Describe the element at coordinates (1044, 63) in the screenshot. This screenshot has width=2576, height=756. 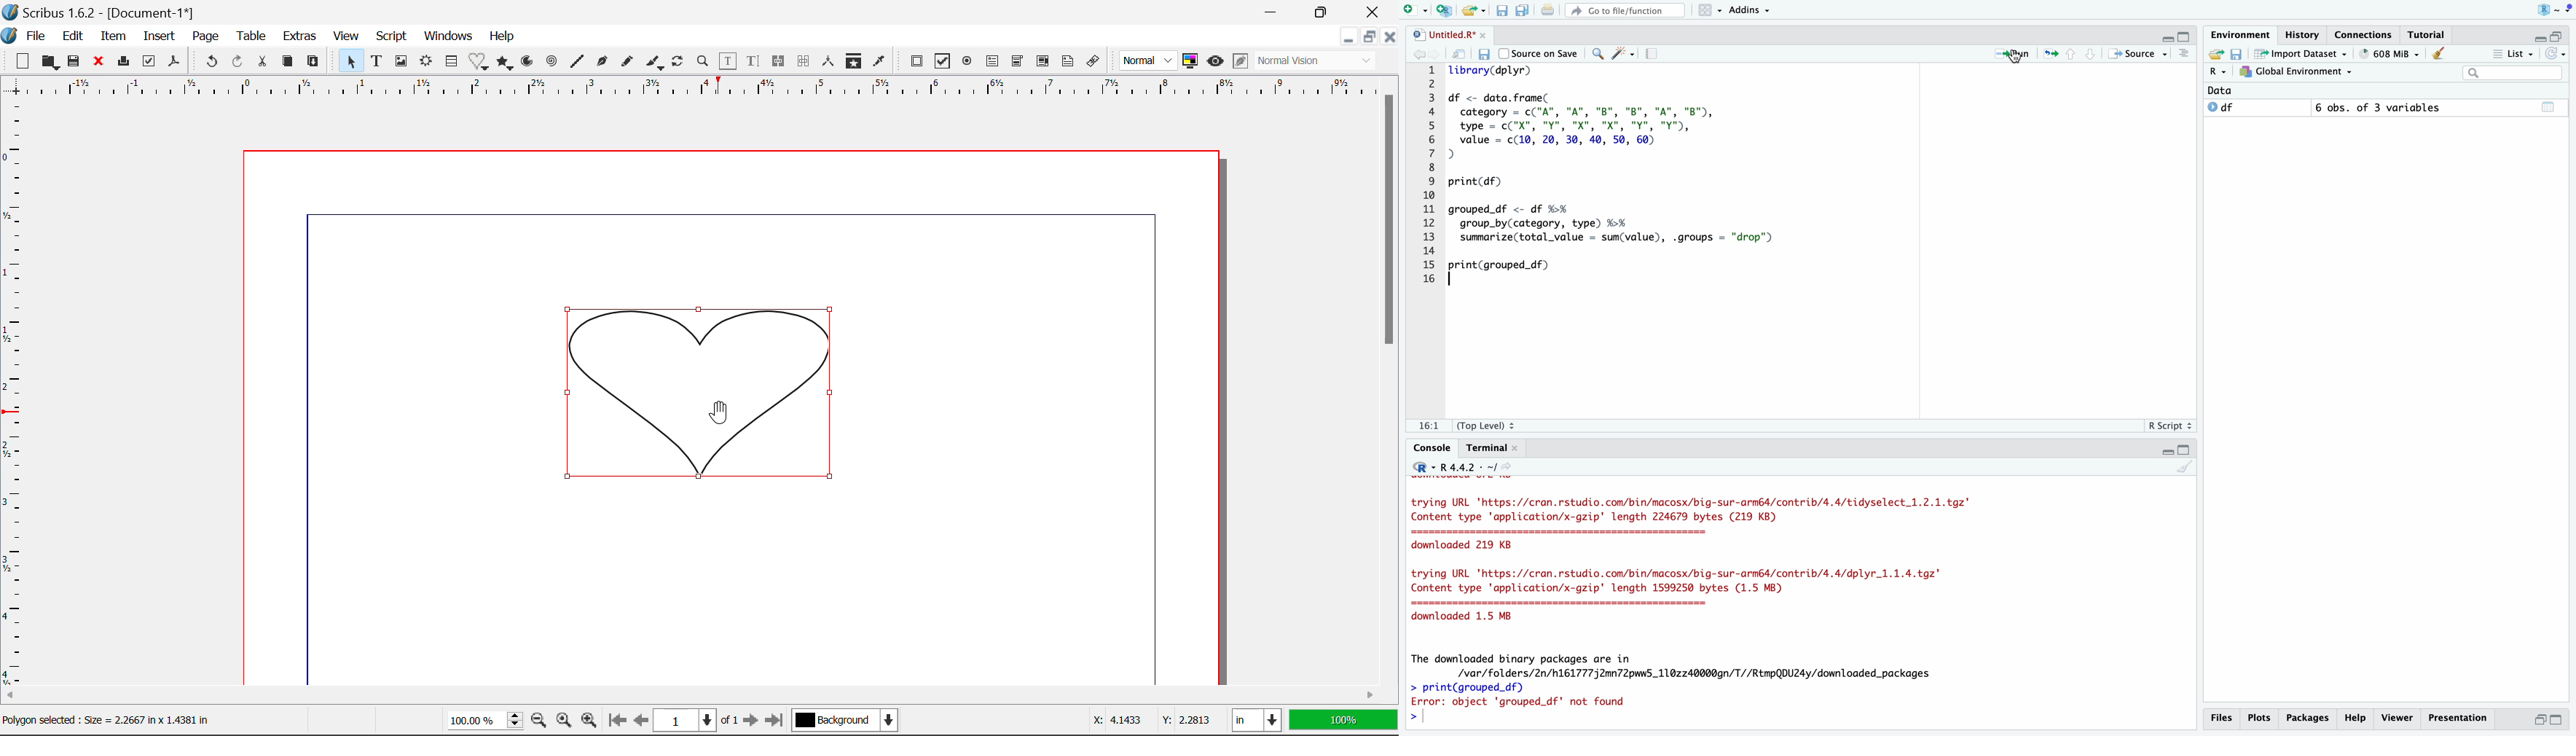
I see `Pdf List box` at that location.